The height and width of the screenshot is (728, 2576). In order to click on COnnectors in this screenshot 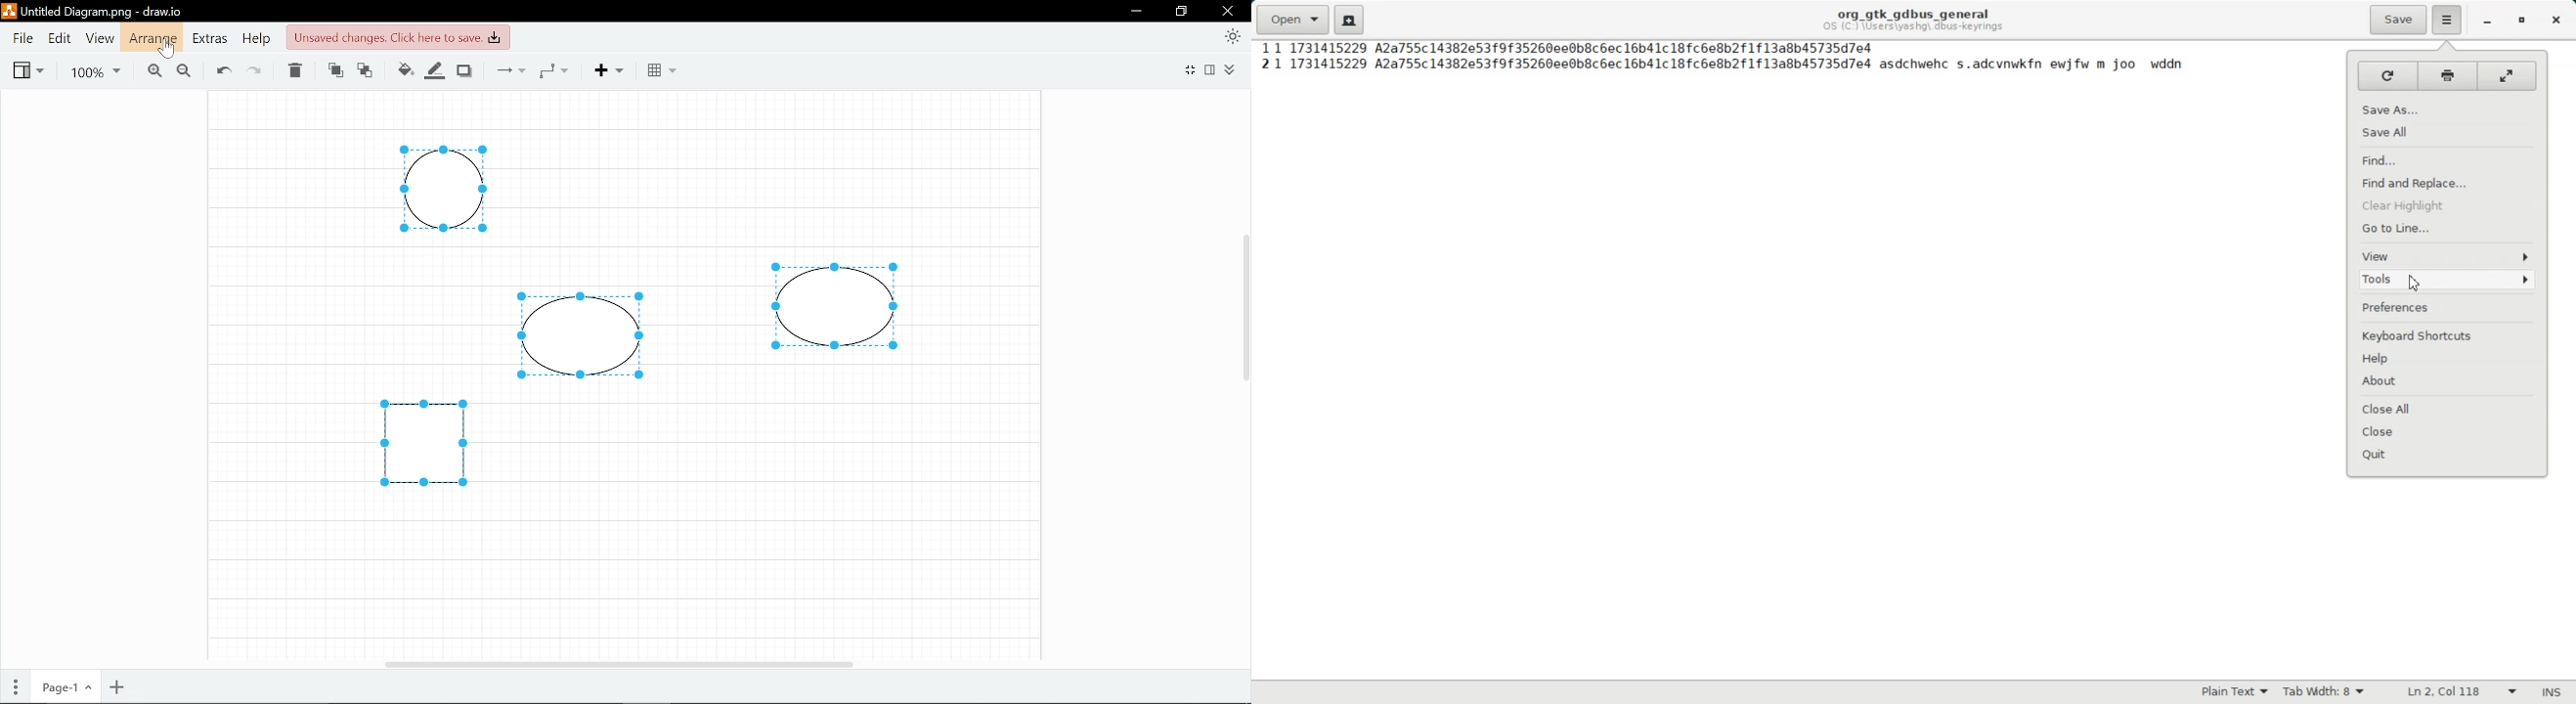, I will do `click(508, 69)`.